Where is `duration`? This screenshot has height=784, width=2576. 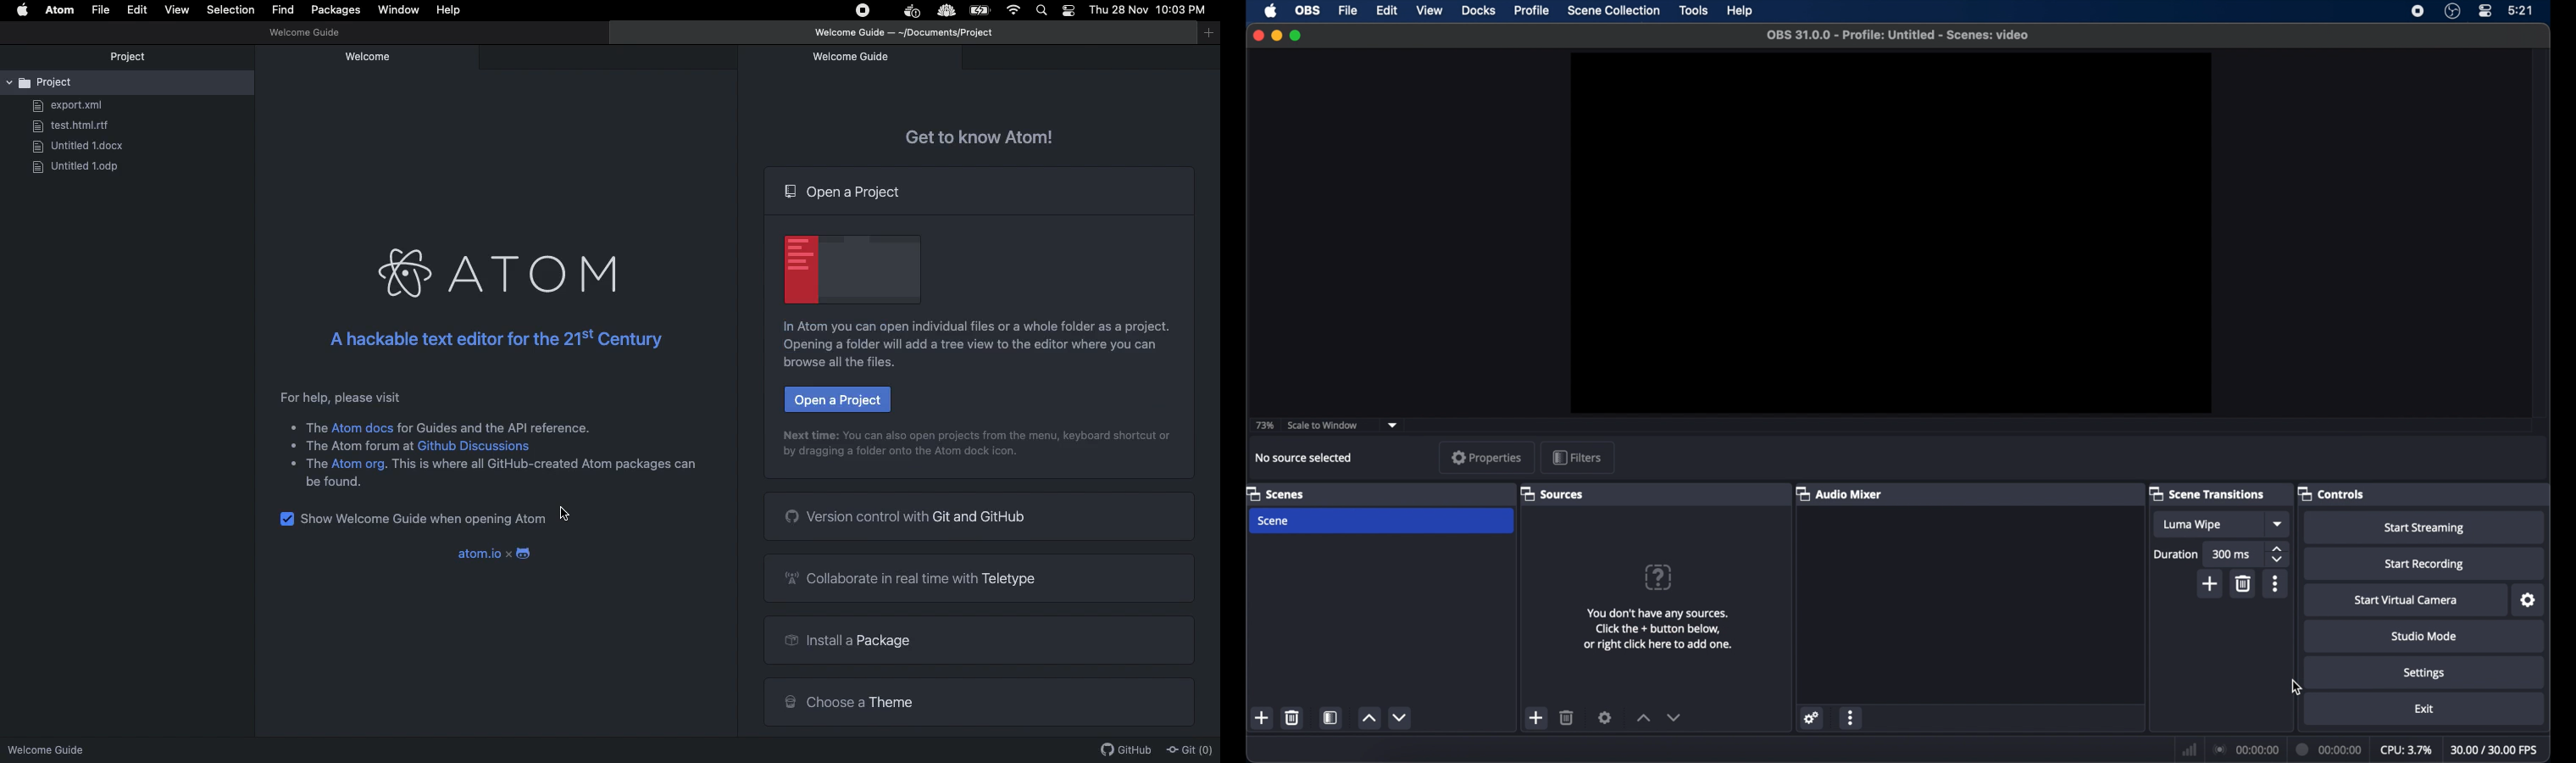
duration is located at coordinates (2330, 748).